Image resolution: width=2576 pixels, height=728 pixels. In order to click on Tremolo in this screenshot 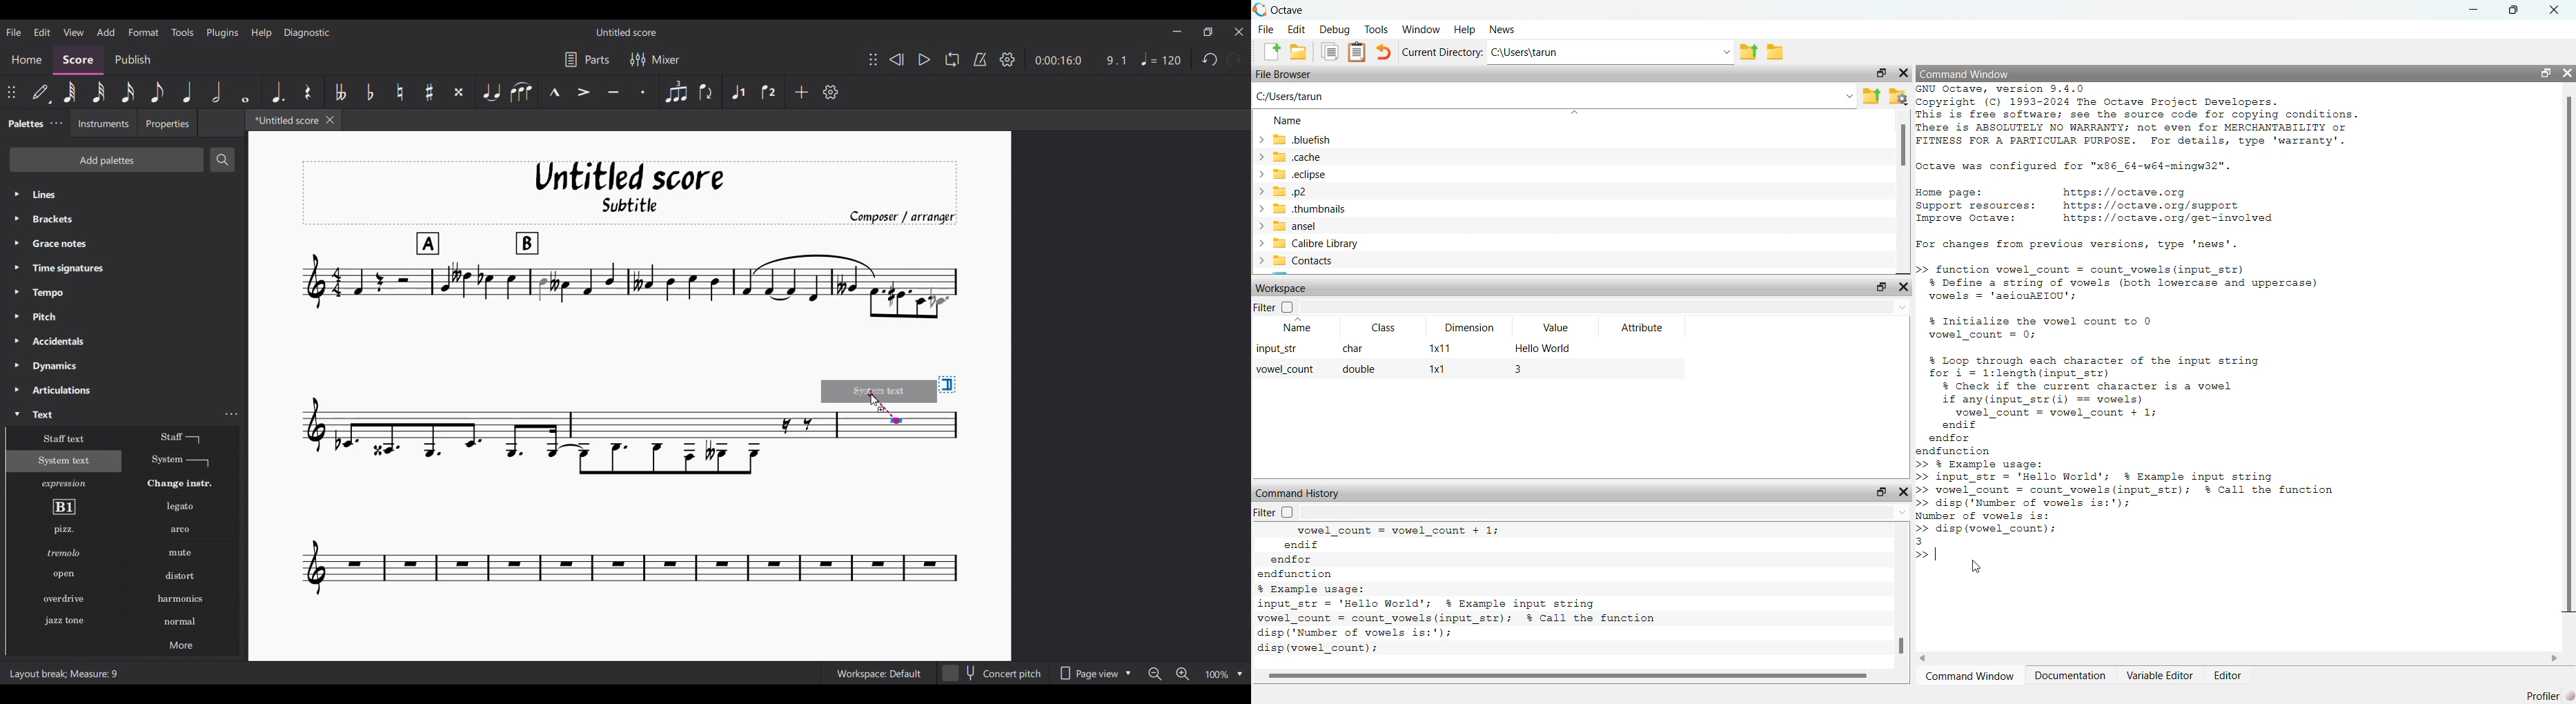, I will do `click(64, 552)`.